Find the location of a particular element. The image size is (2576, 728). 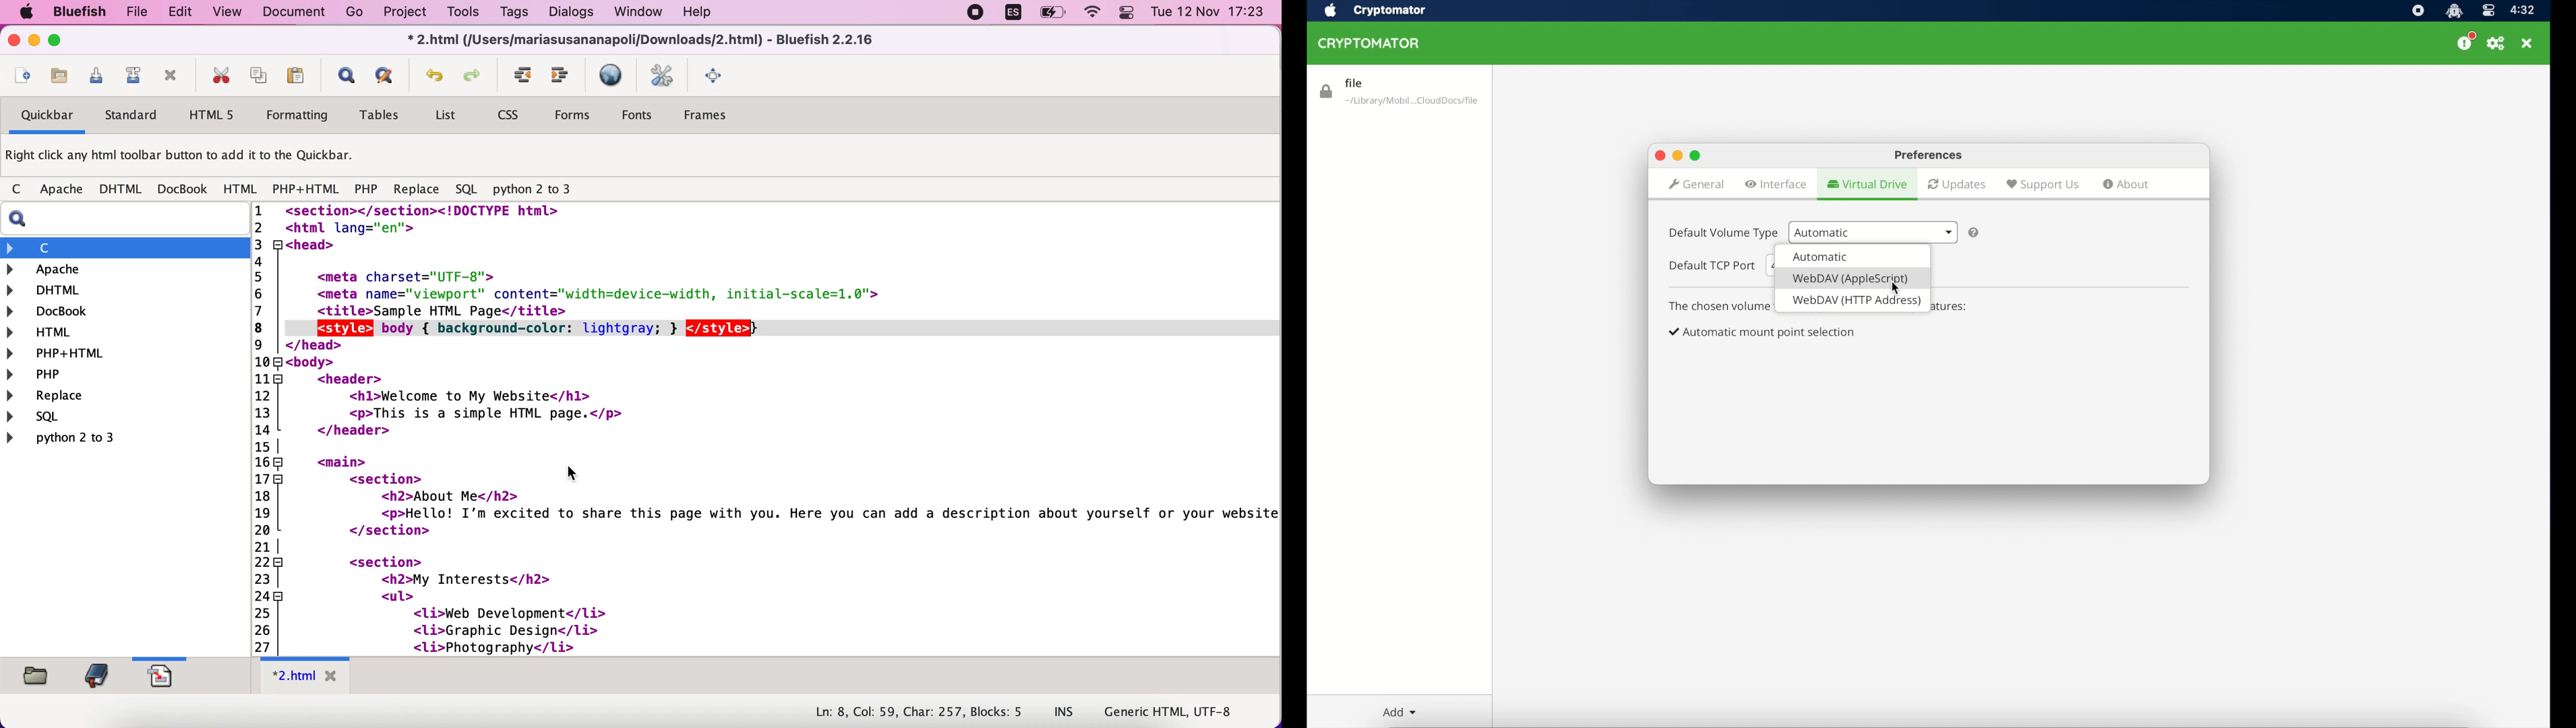

dhtml is located at coordinates (118, 292).